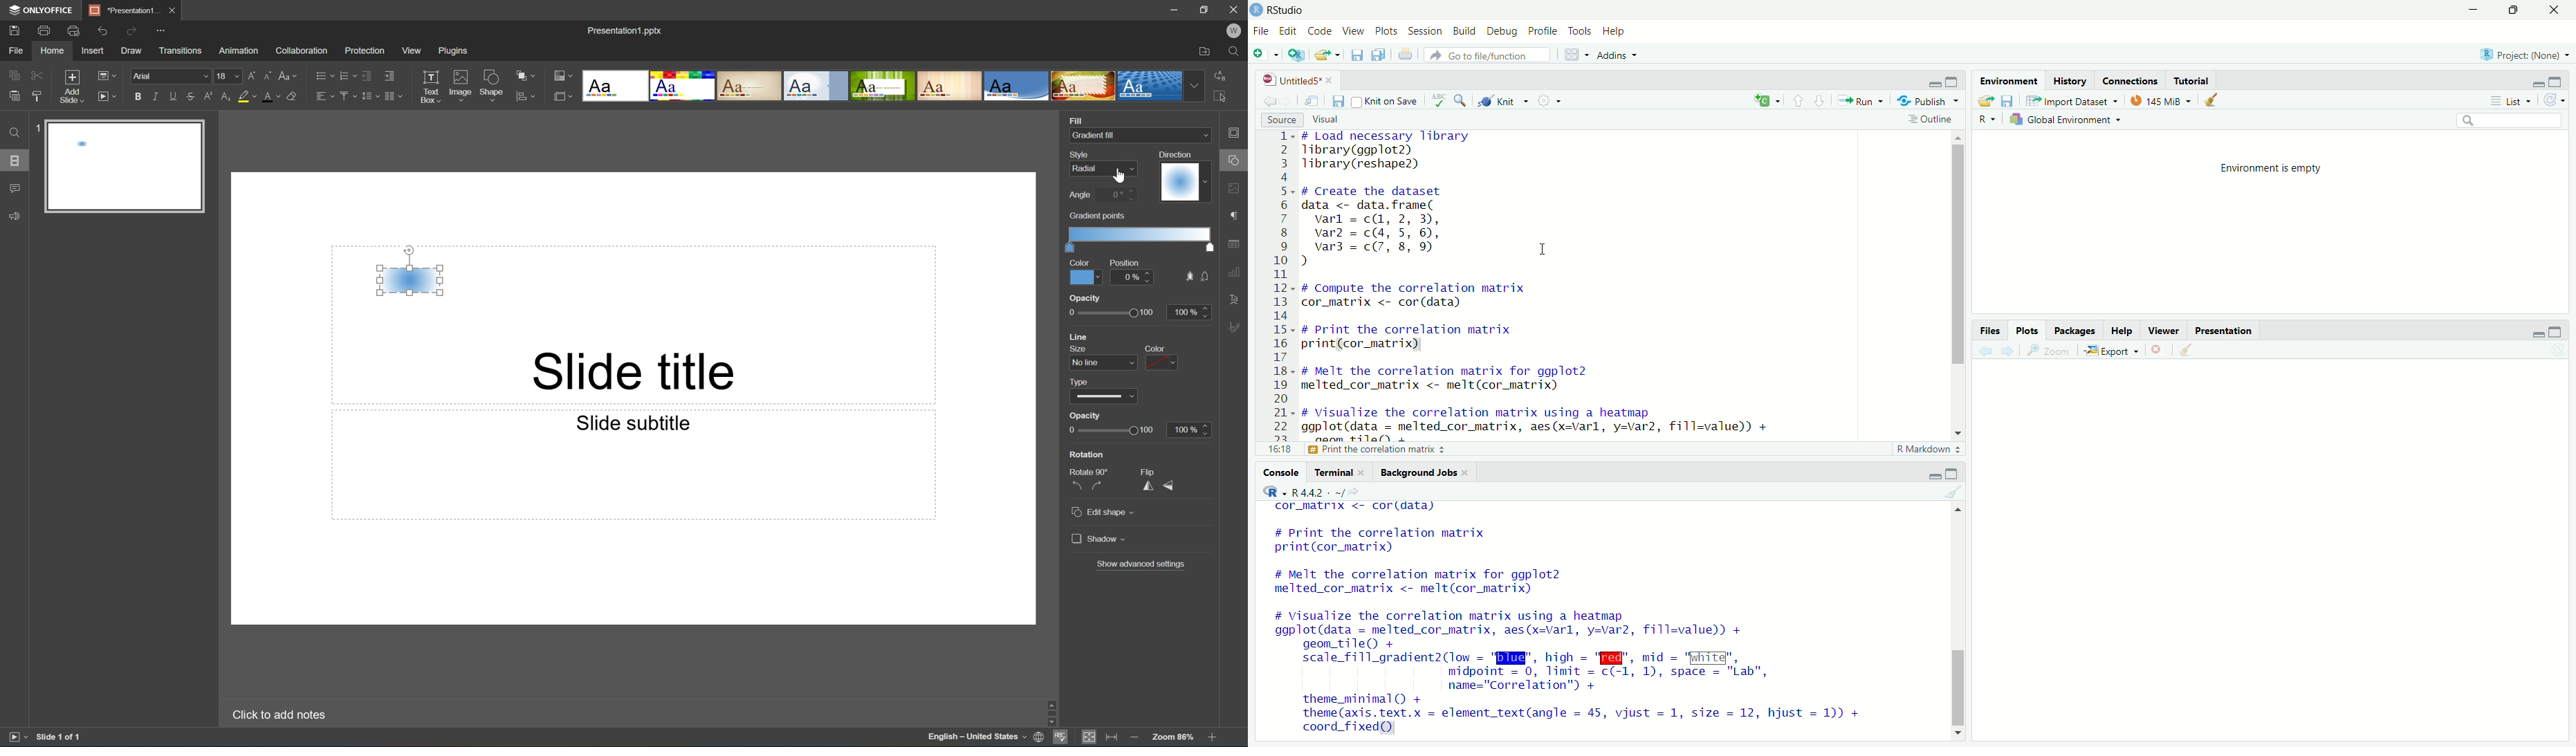 The height and width of the screenshot is (756, 2576). Describe the element at coordinates (1580, 32) in the screenshot. I see `tools` at that location.